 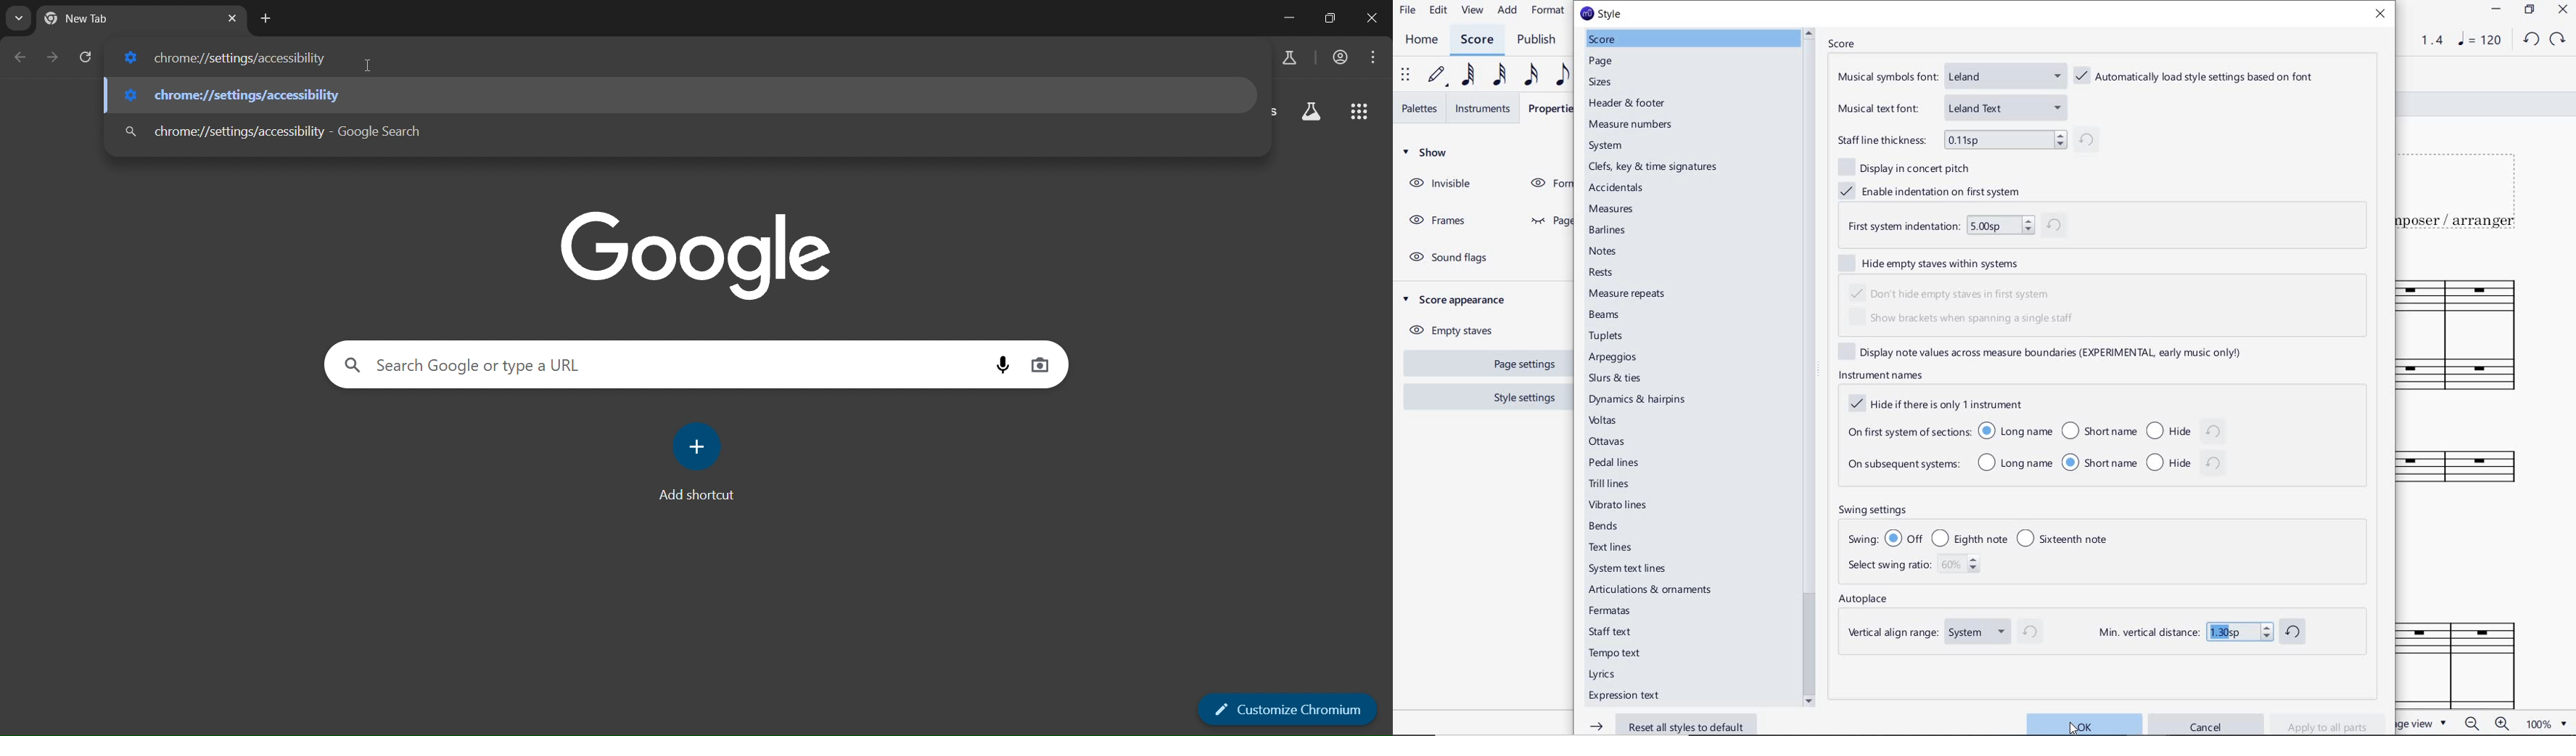 What do you see at coordinates (1630, 104) in the screenshot?
I see `header & footer` at bounding box center [1630, 104].